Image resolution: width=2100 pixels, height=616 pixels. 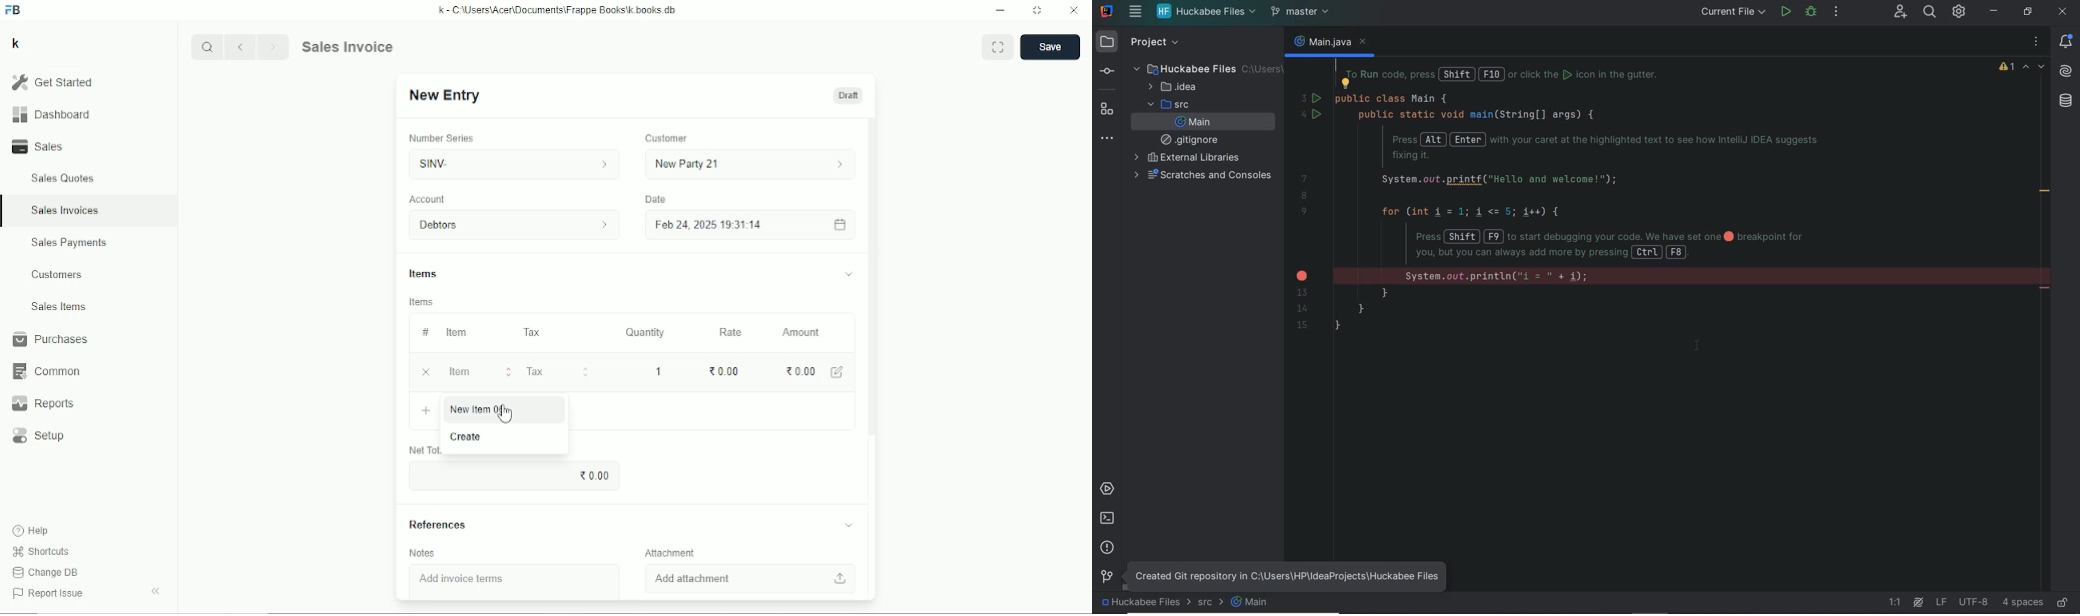 What do you see at coordinates (41, 436) in the screenshot?
I see `Setup` at bounding box center [41, 436].